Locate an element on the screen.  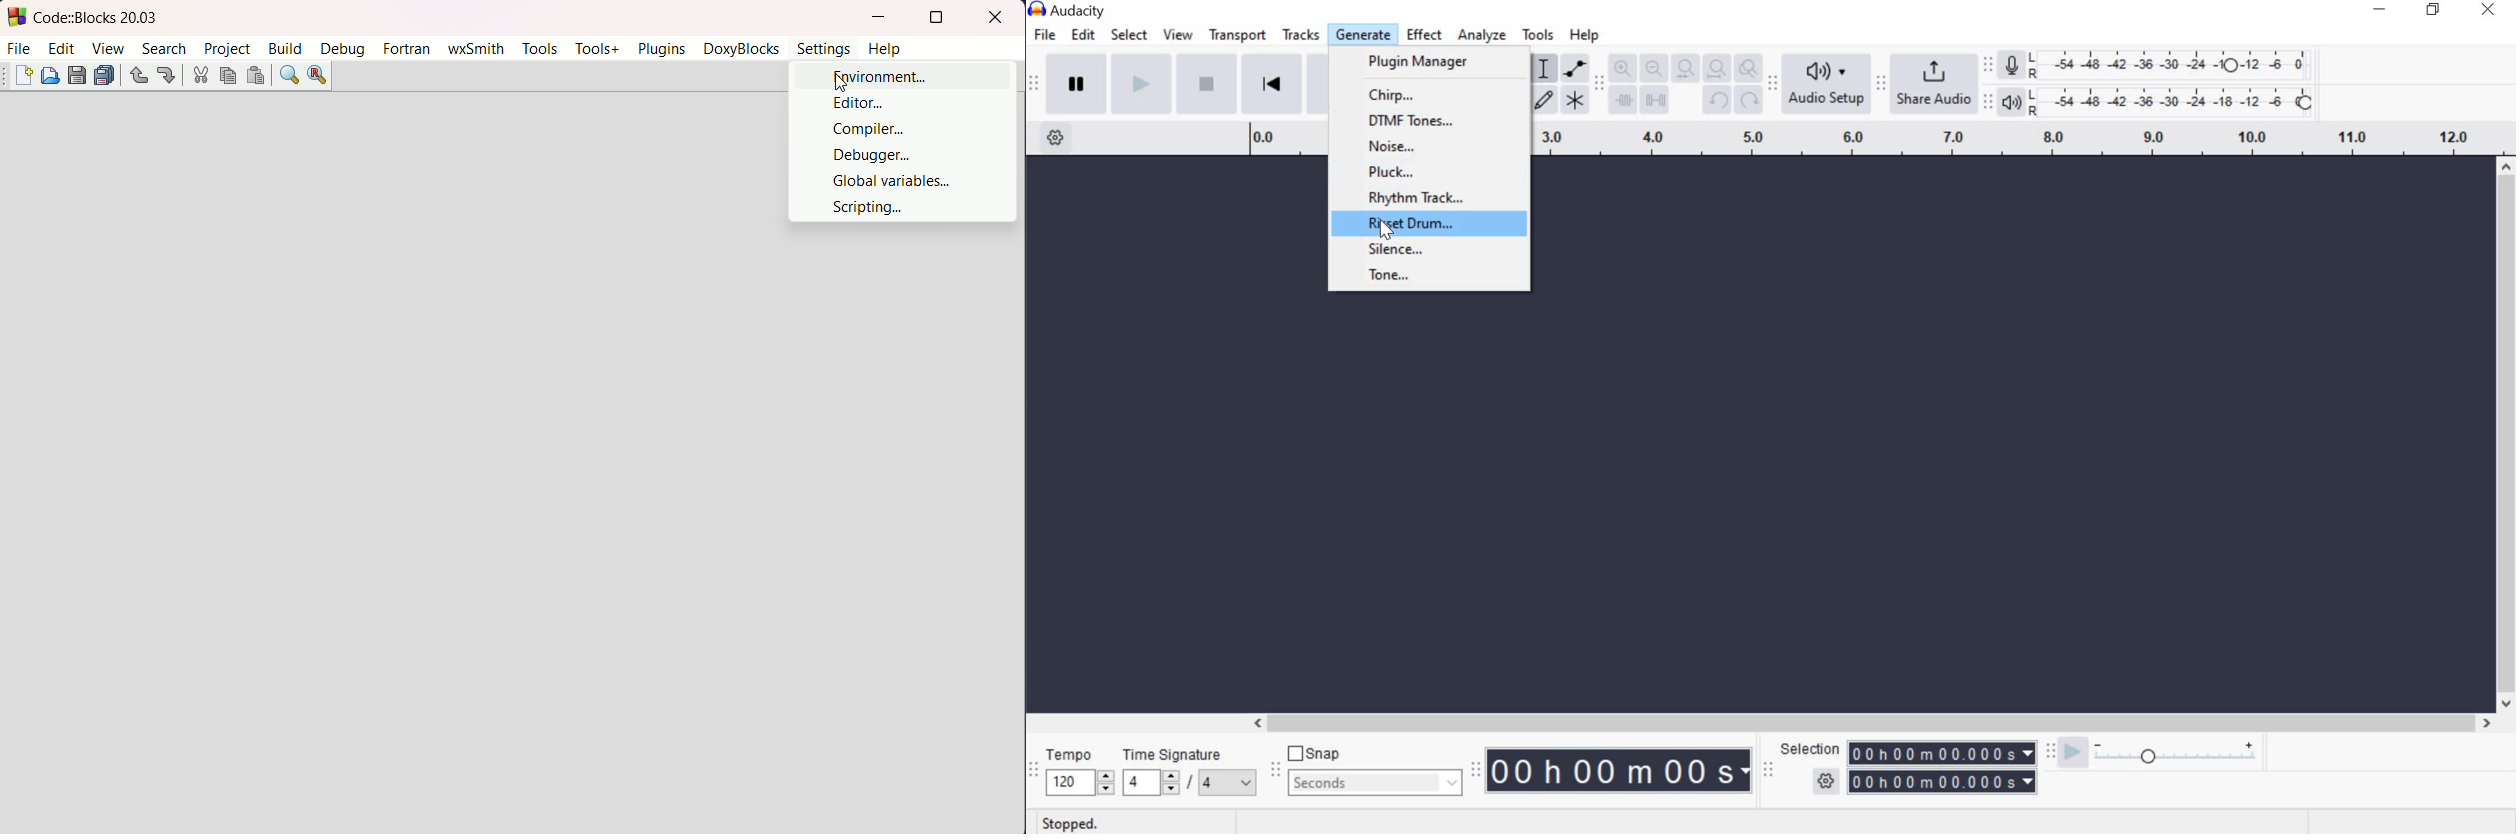
Timeline Options is located at coordinates (1059, 139).